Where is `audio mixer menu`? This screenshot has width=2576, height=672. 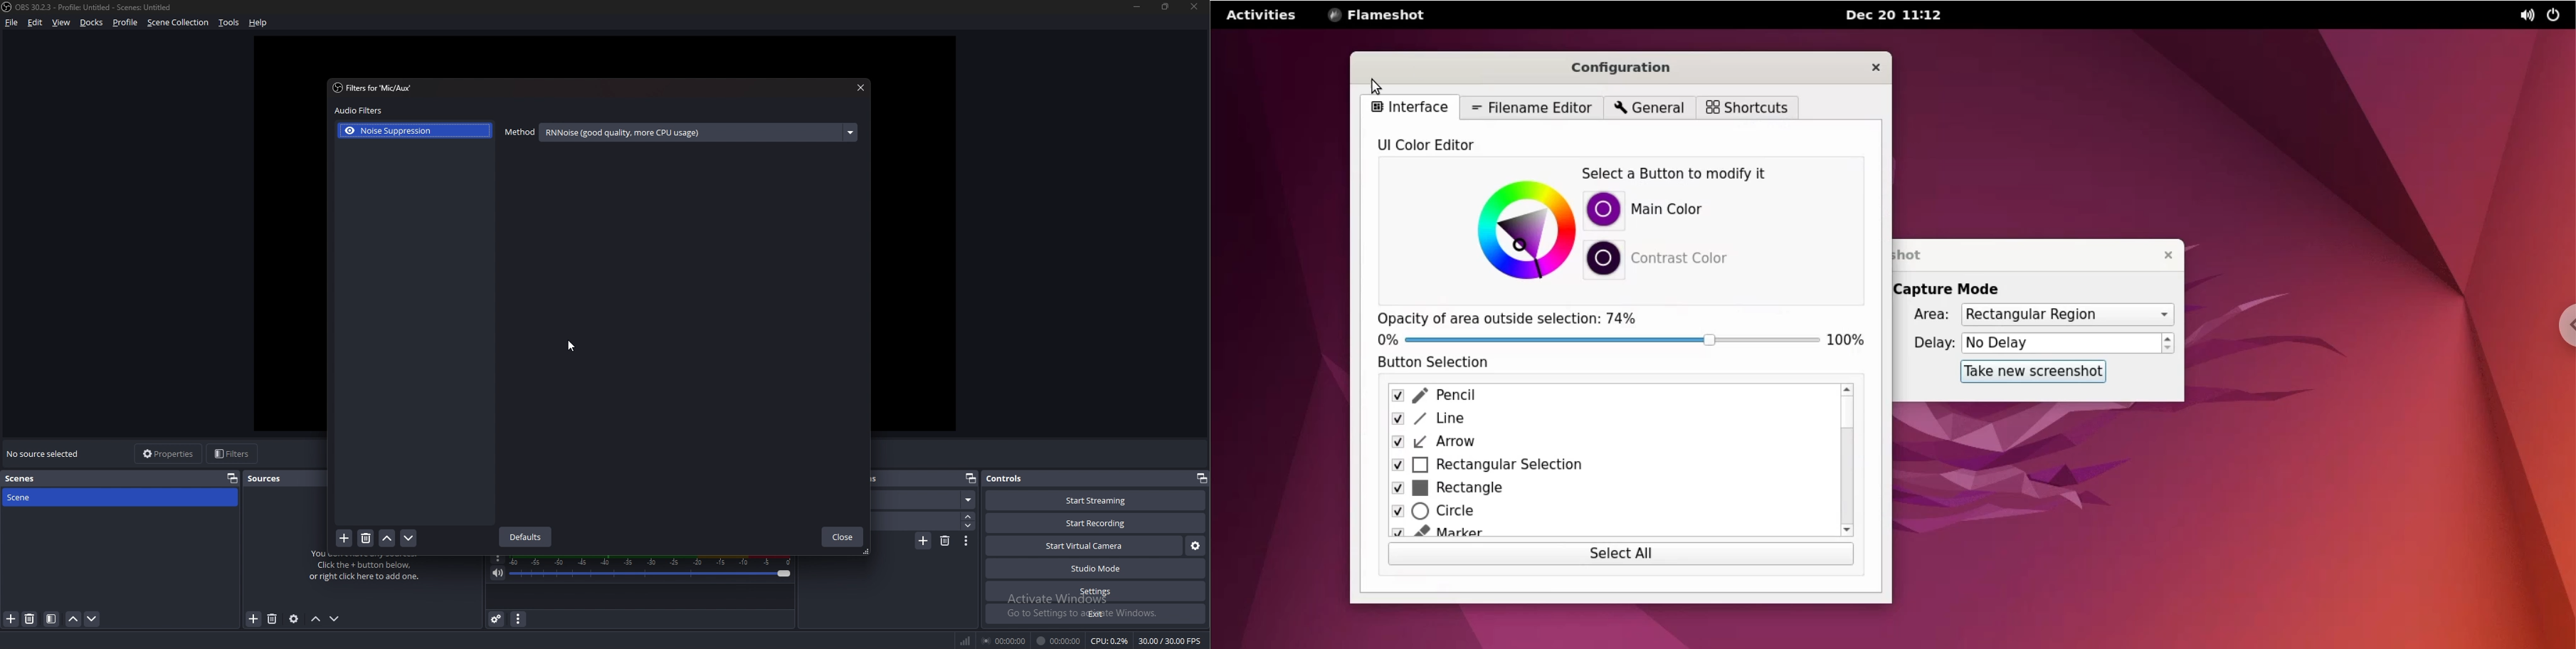 audio mixer menu is located at coordinates (519, 620).